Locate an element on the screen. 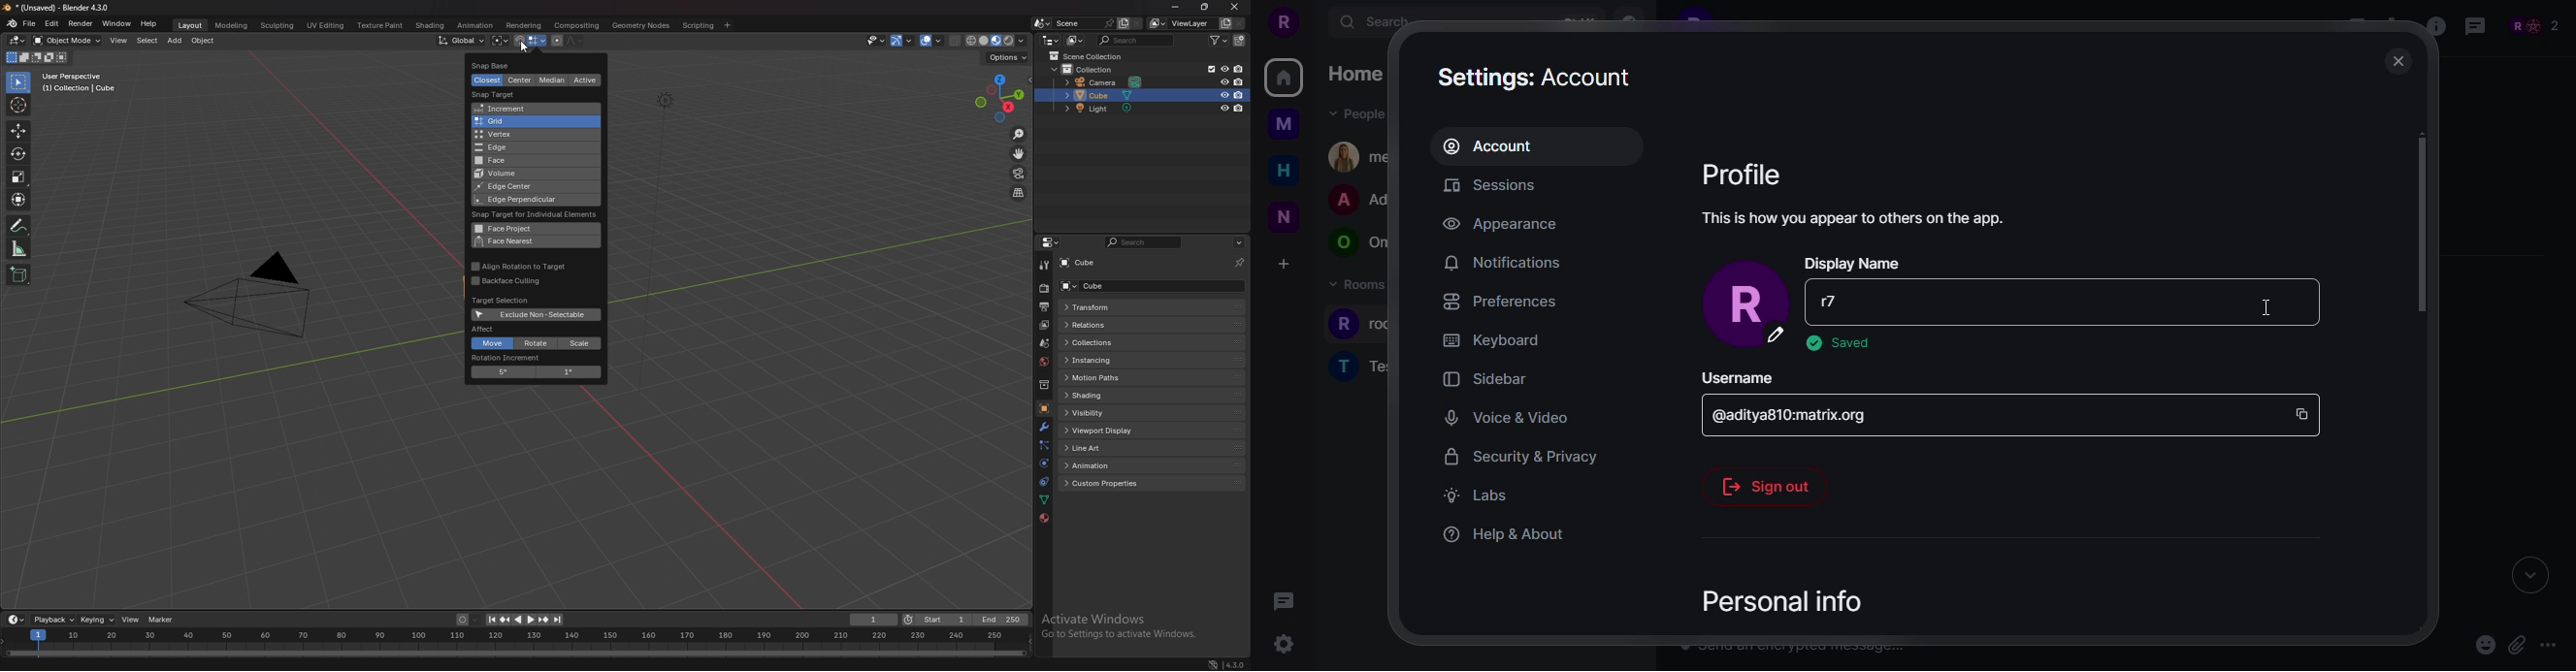  edge is located at coordinates (529, 147).